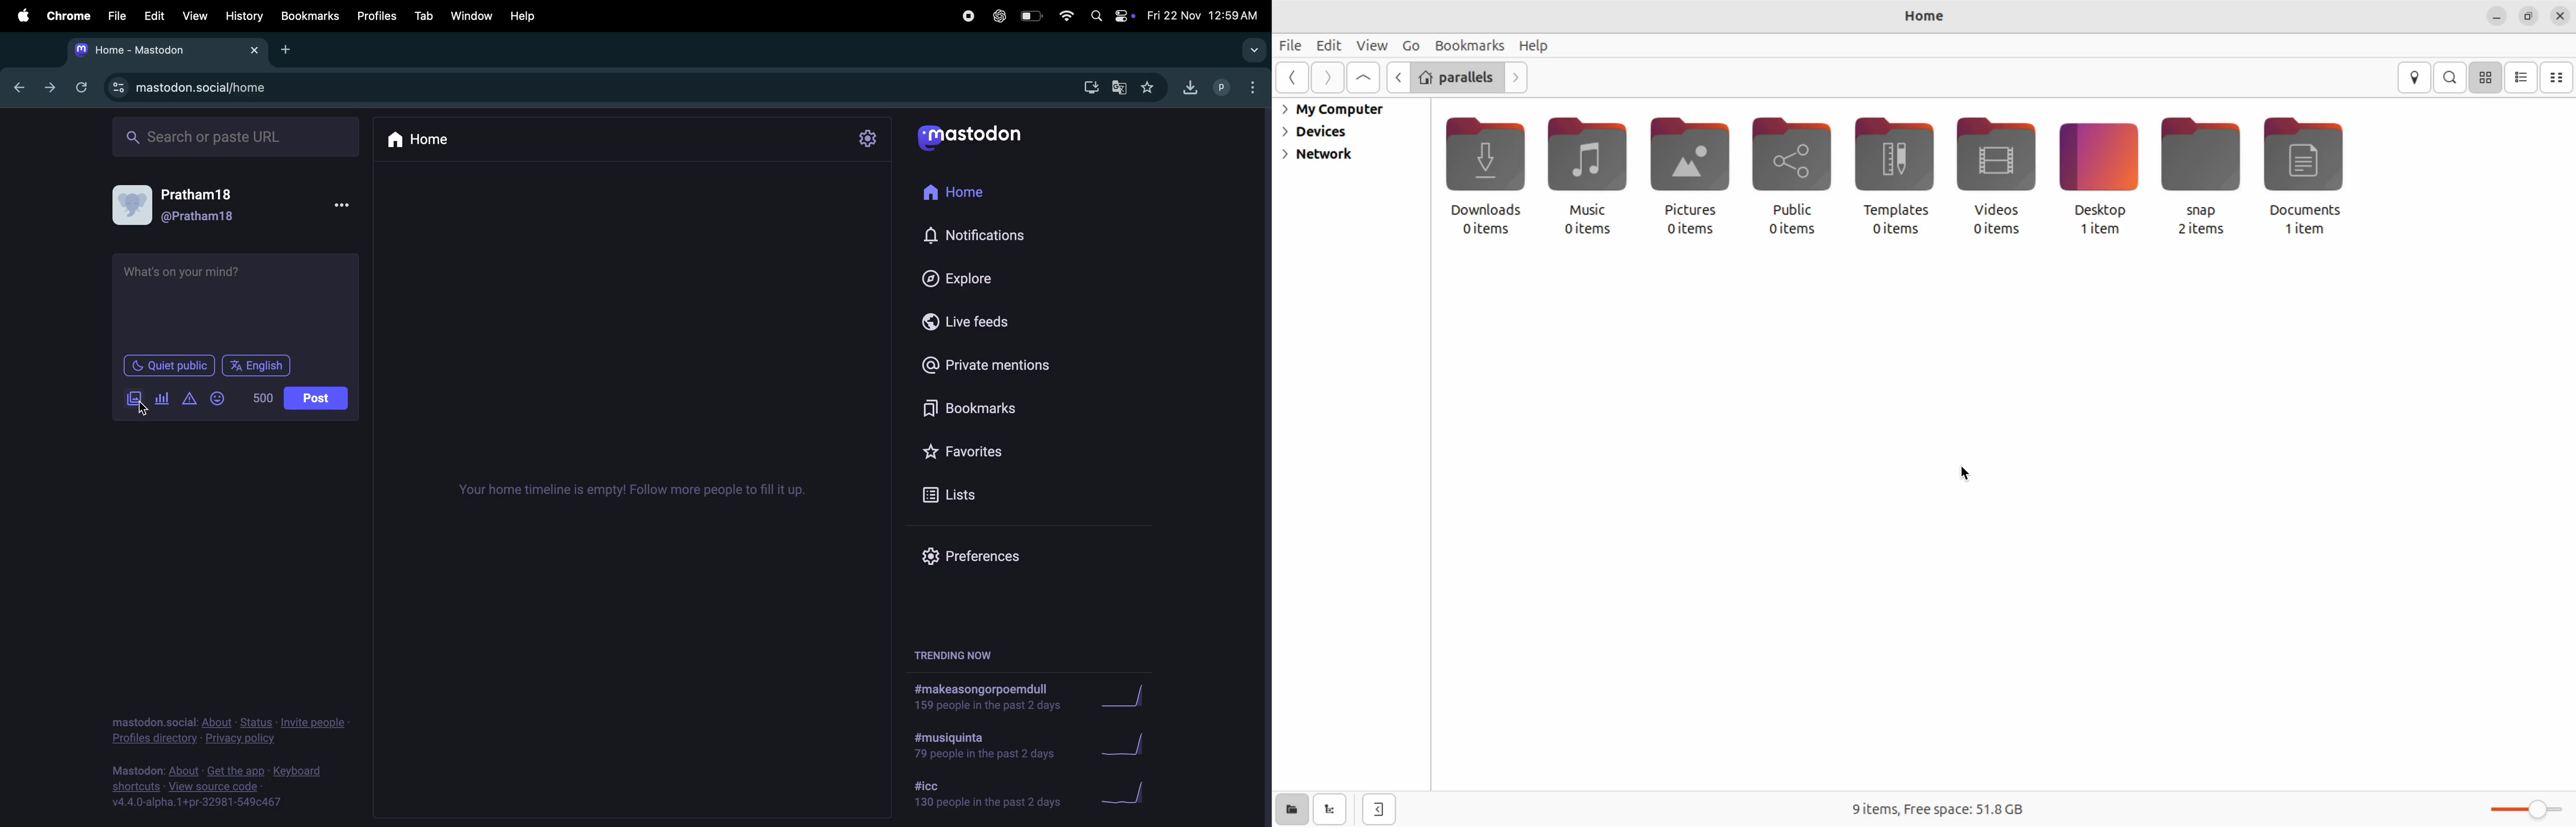  What do you see at coordinates (1289, 811) in the screenshot?
I see `show places` at bounding box center [1289, 811].